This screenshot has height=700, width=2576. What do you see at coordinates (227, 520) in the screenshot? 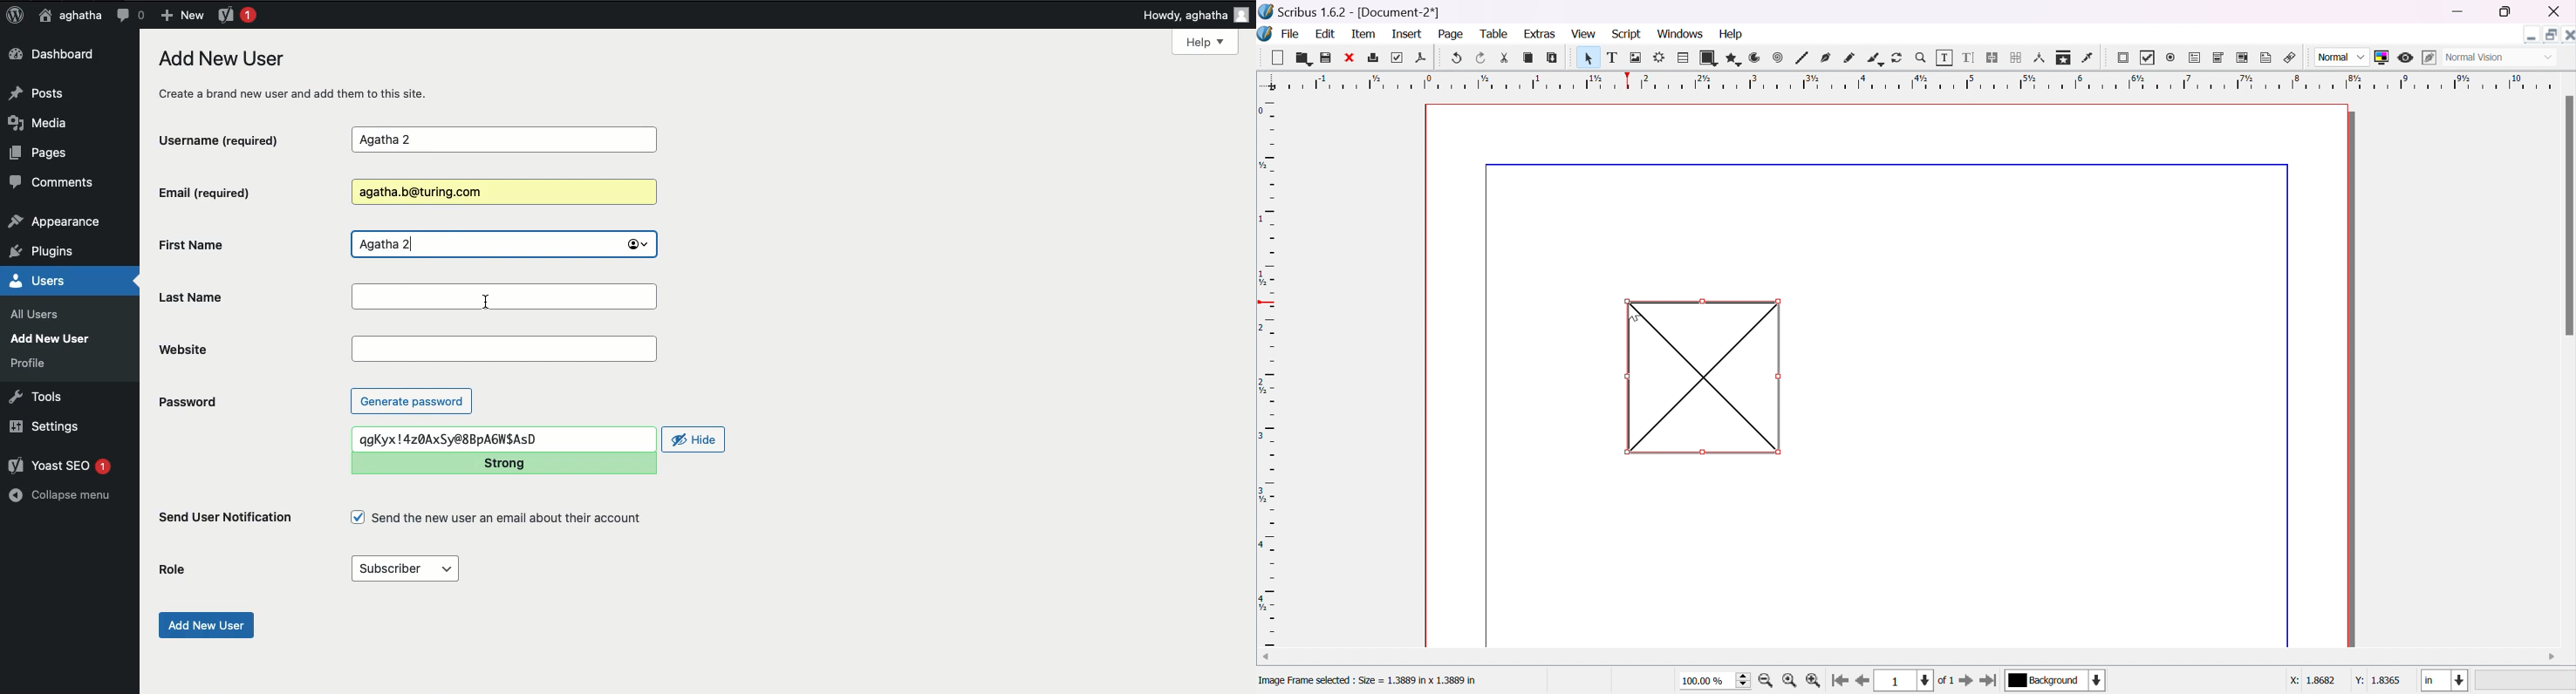
I see `Send user notification ` at bounding box center [227, 520].